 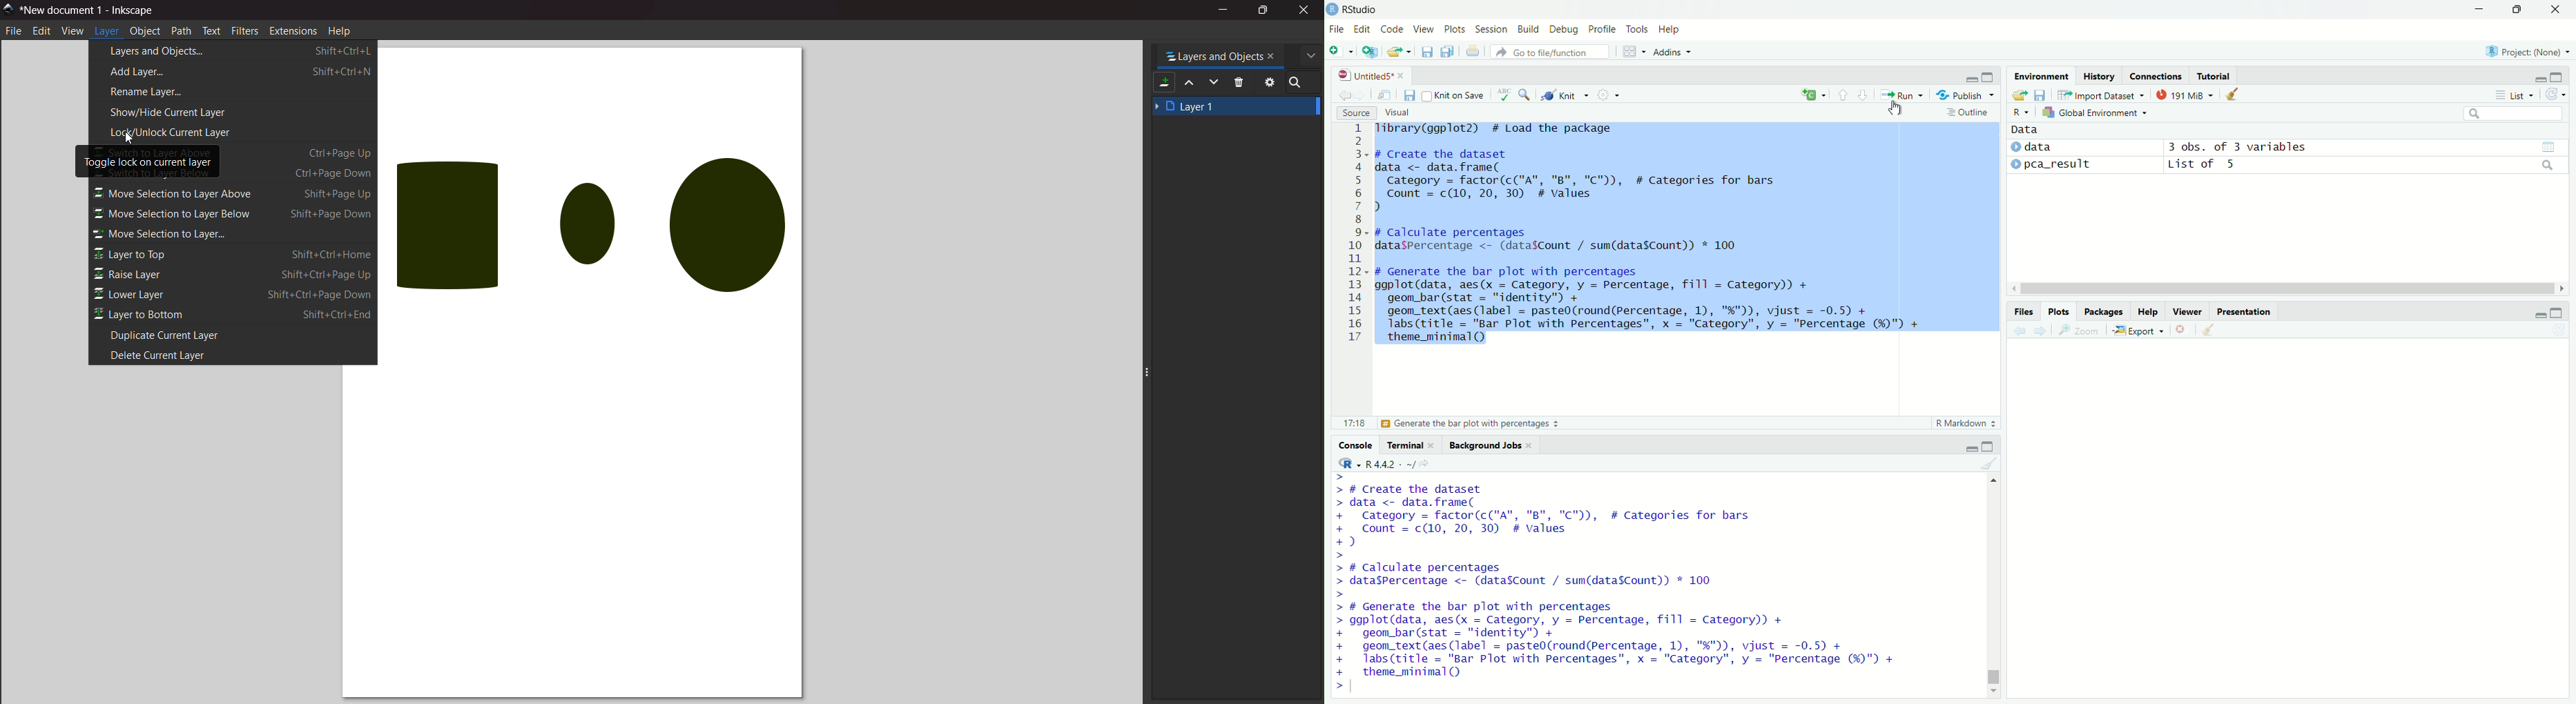 I want to click on history, so click(x=2099, y=76).